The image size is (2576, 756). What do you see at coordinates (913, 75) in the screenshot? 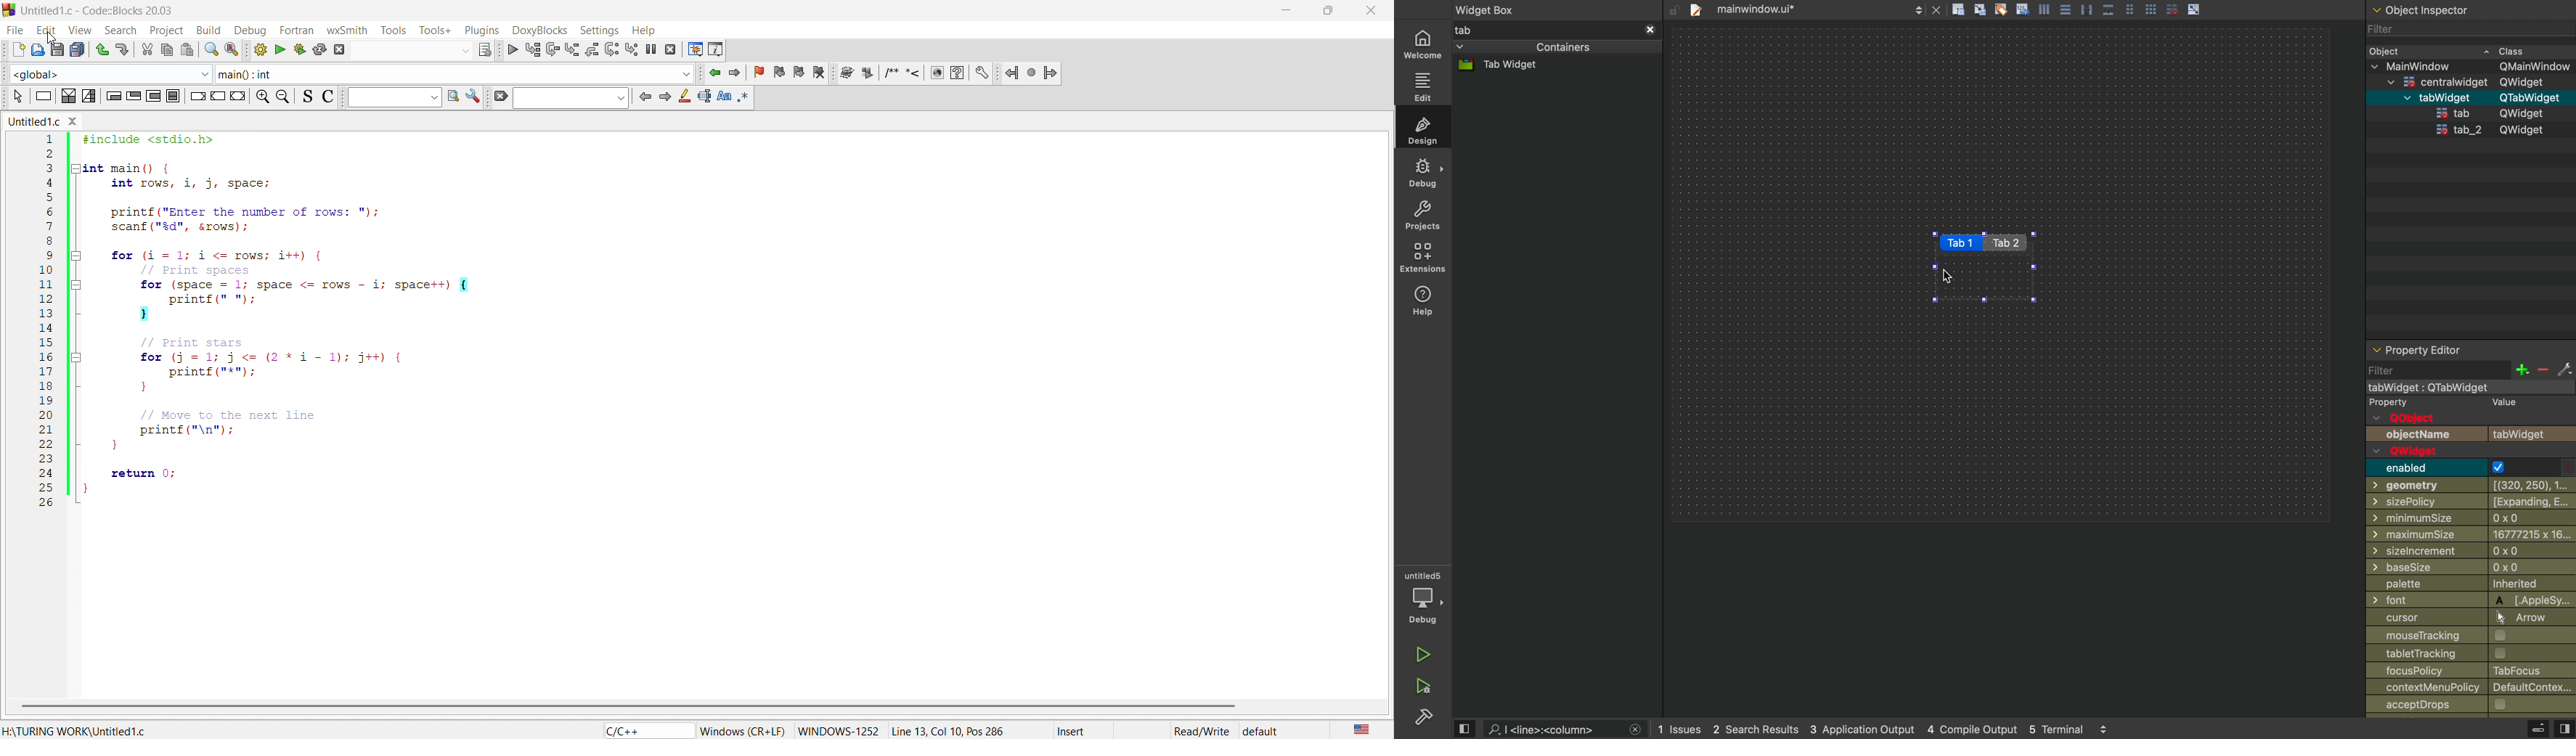
I see `insert line` at bounding box center [913, 75].